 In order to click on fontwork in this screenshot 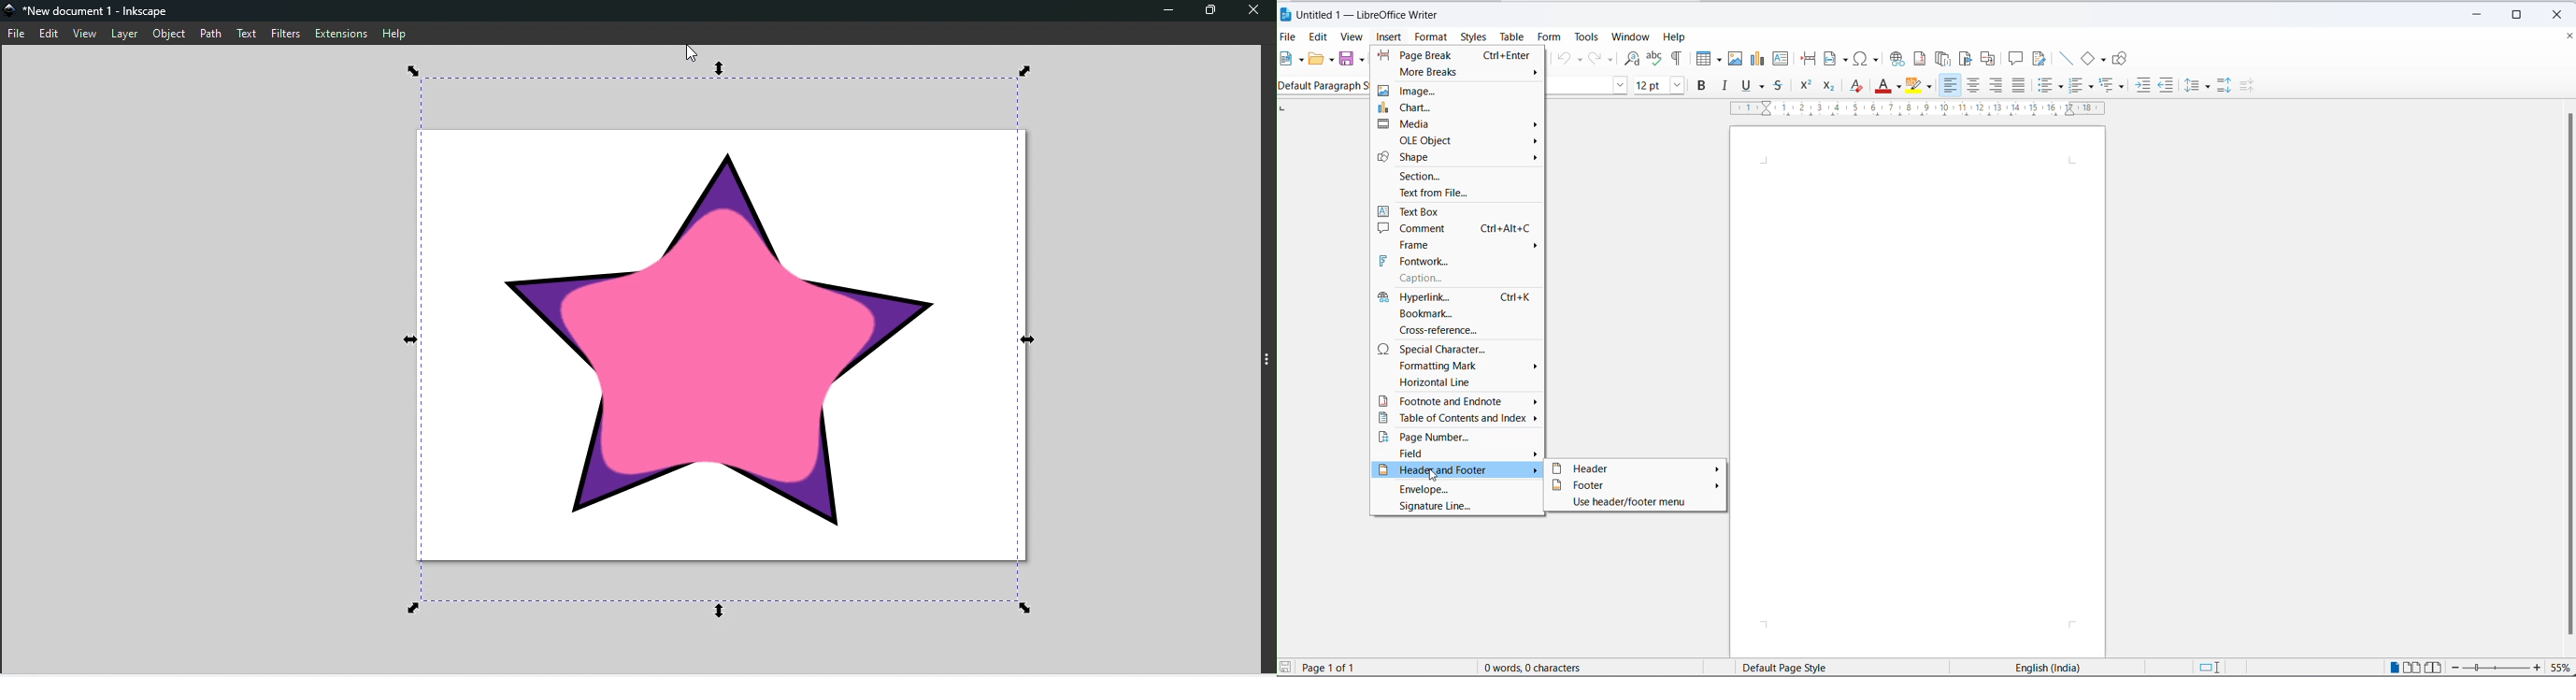, I will do `click(1459, 262)`.